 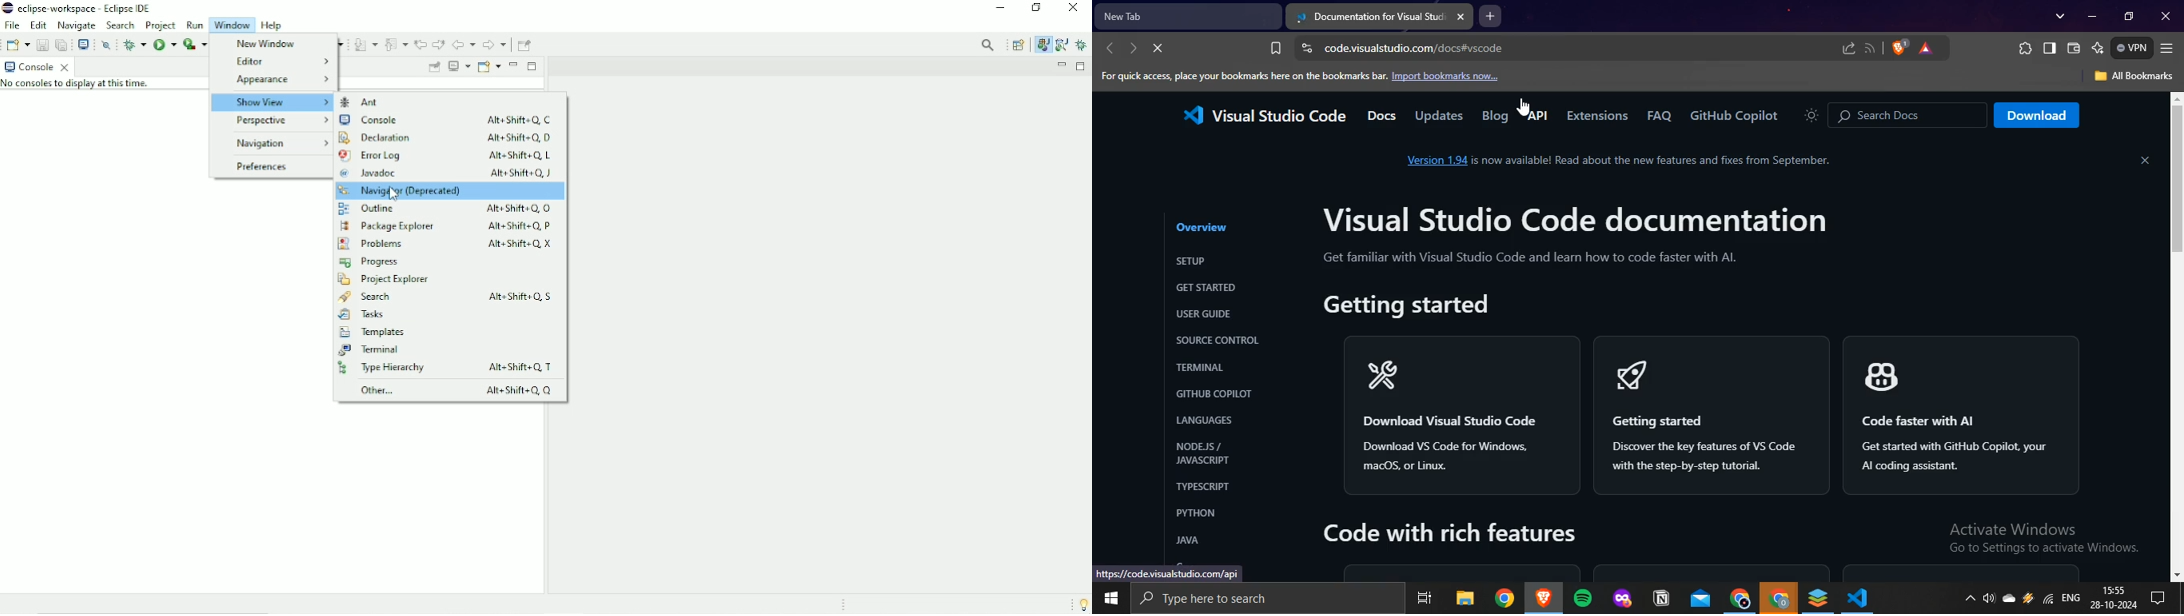 What do you see at coordinates (489, 66) in the screenshot?
I see `Open console` at bounding box center [489, 66].